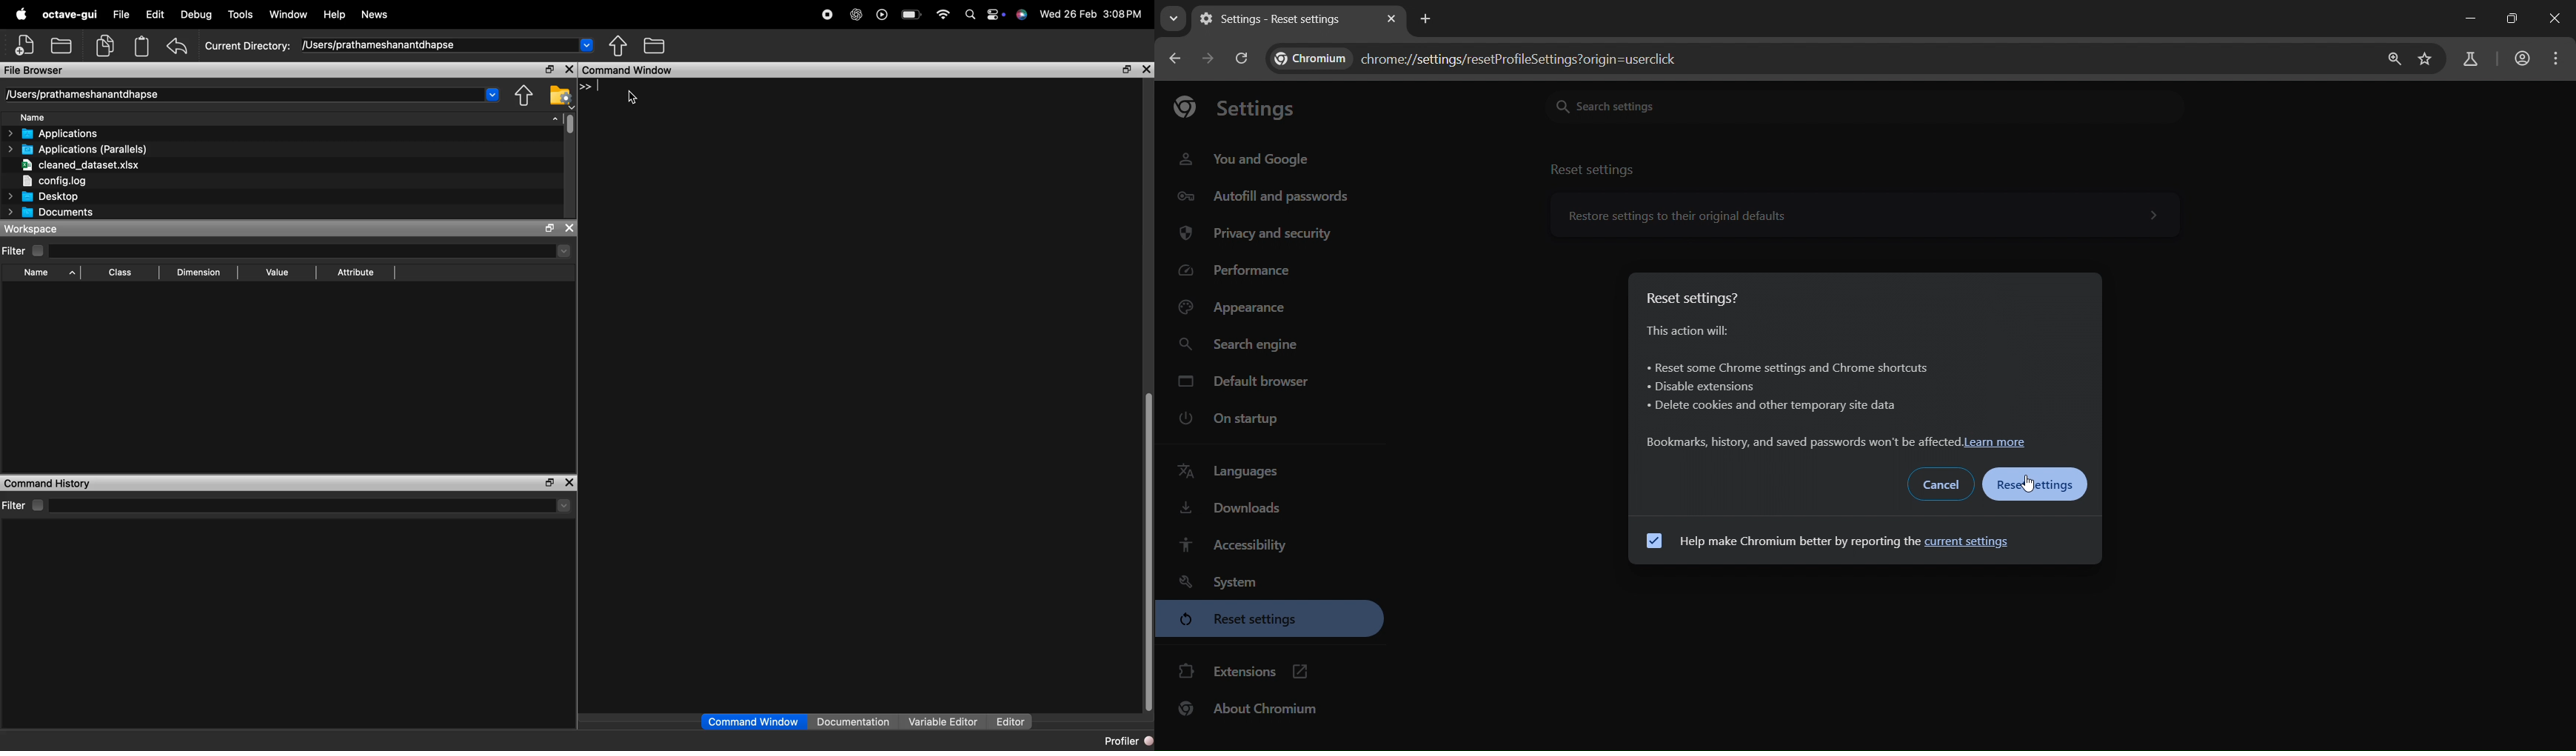  What do you see at coordinates (355, 274) in the screenshot?
I see `Attribute` at bounding box center [355, 274].